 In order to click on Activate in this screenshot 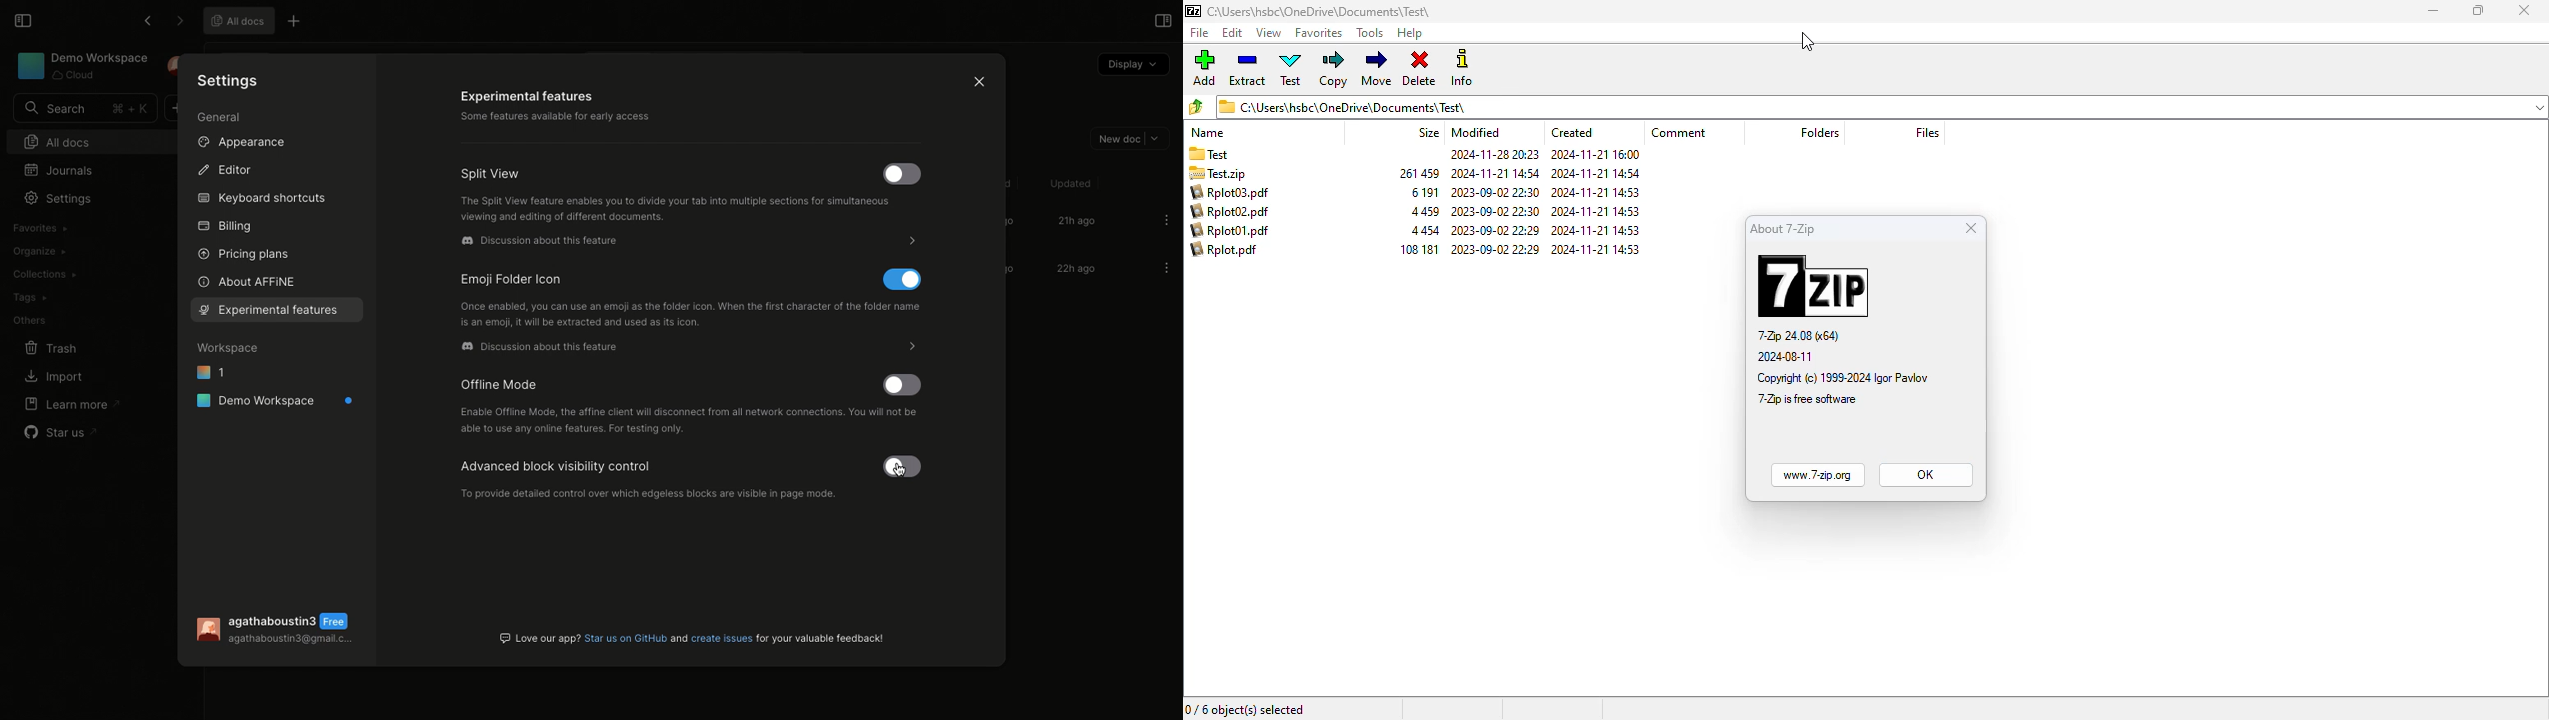, I will do `click(904, 387)`.